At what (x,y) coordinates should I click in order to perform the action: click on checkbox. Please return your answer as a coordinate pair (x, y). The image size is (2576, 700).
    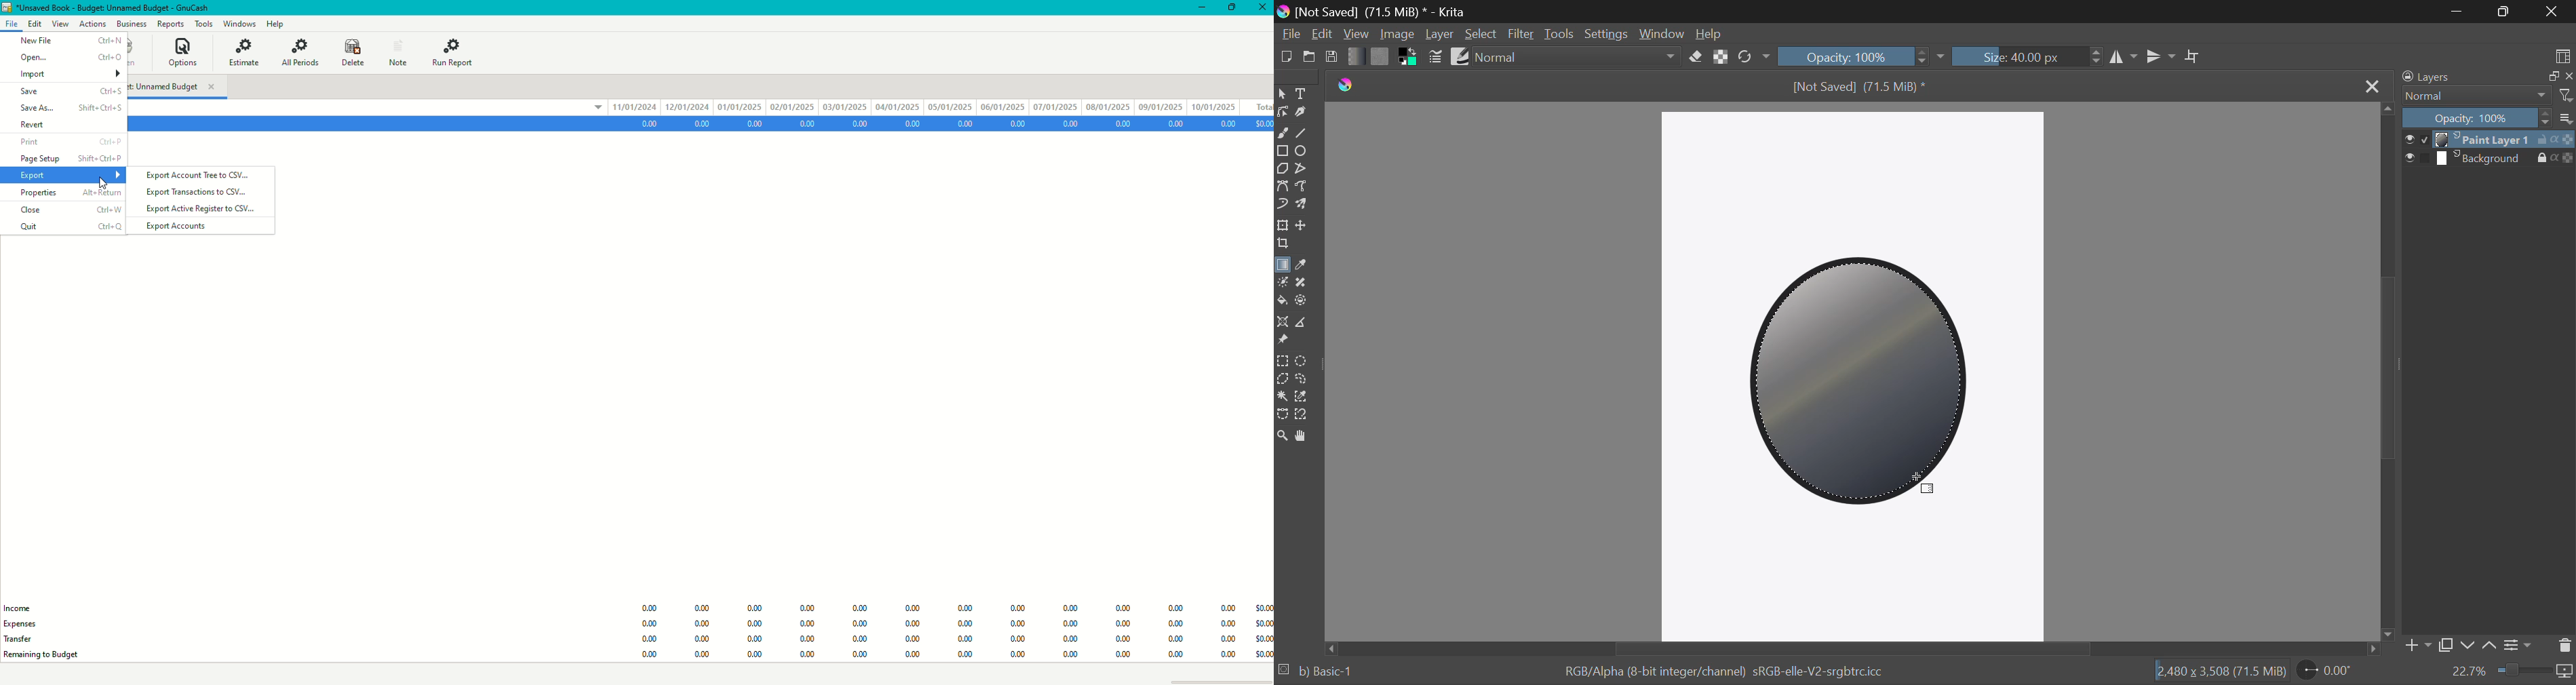
    Looking at the image, I should click on (2419, 157).